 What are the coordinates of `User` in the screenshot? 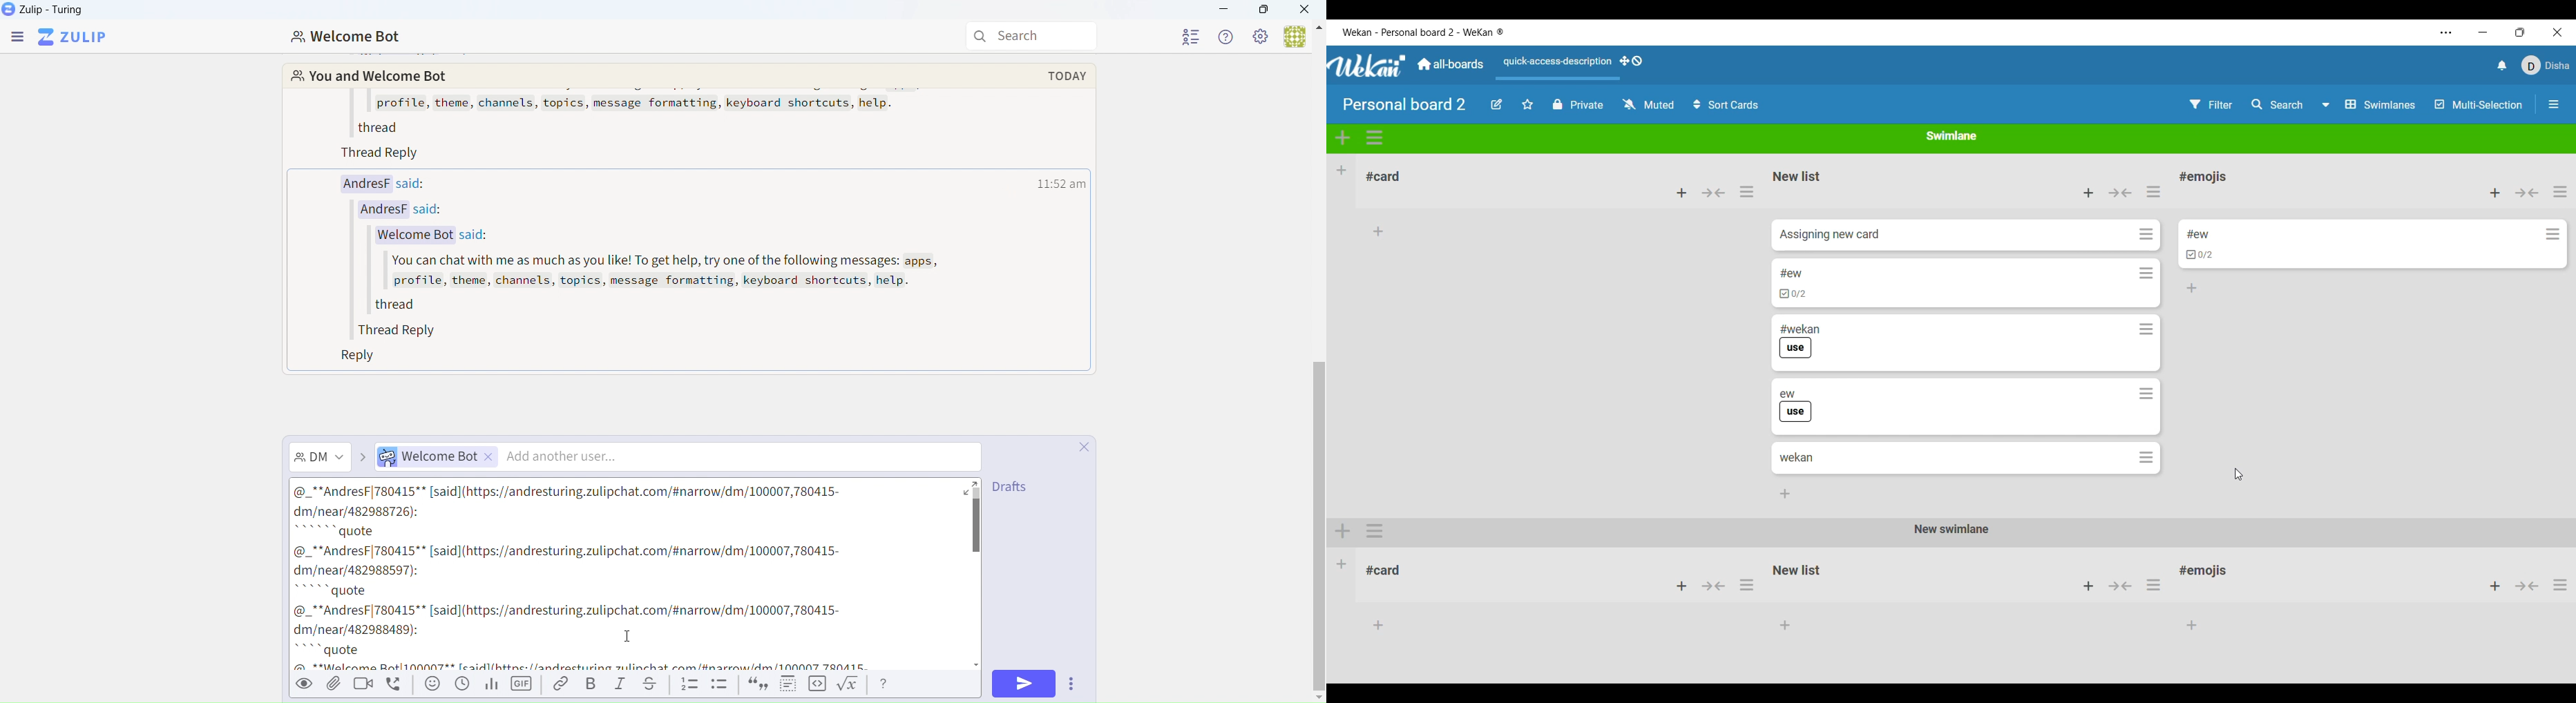 It's located at (1304, 37).